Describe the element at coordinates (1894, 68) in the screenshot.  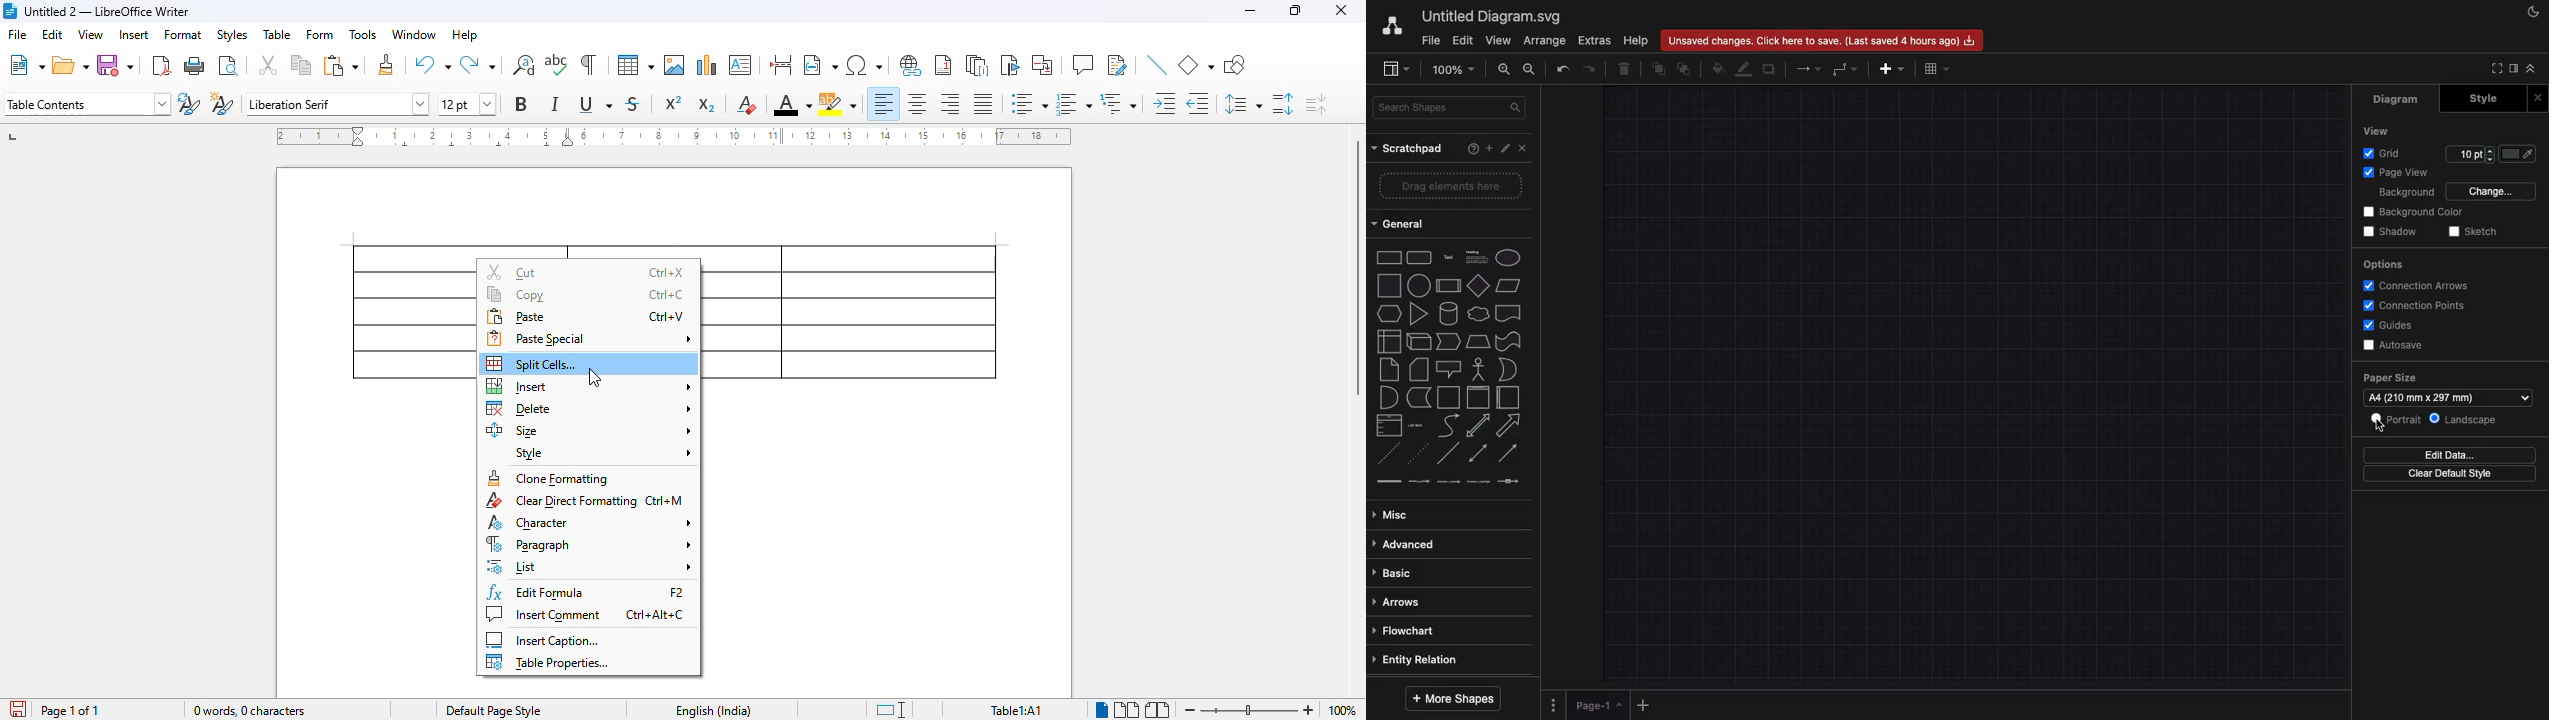
I see `Add` at that location.